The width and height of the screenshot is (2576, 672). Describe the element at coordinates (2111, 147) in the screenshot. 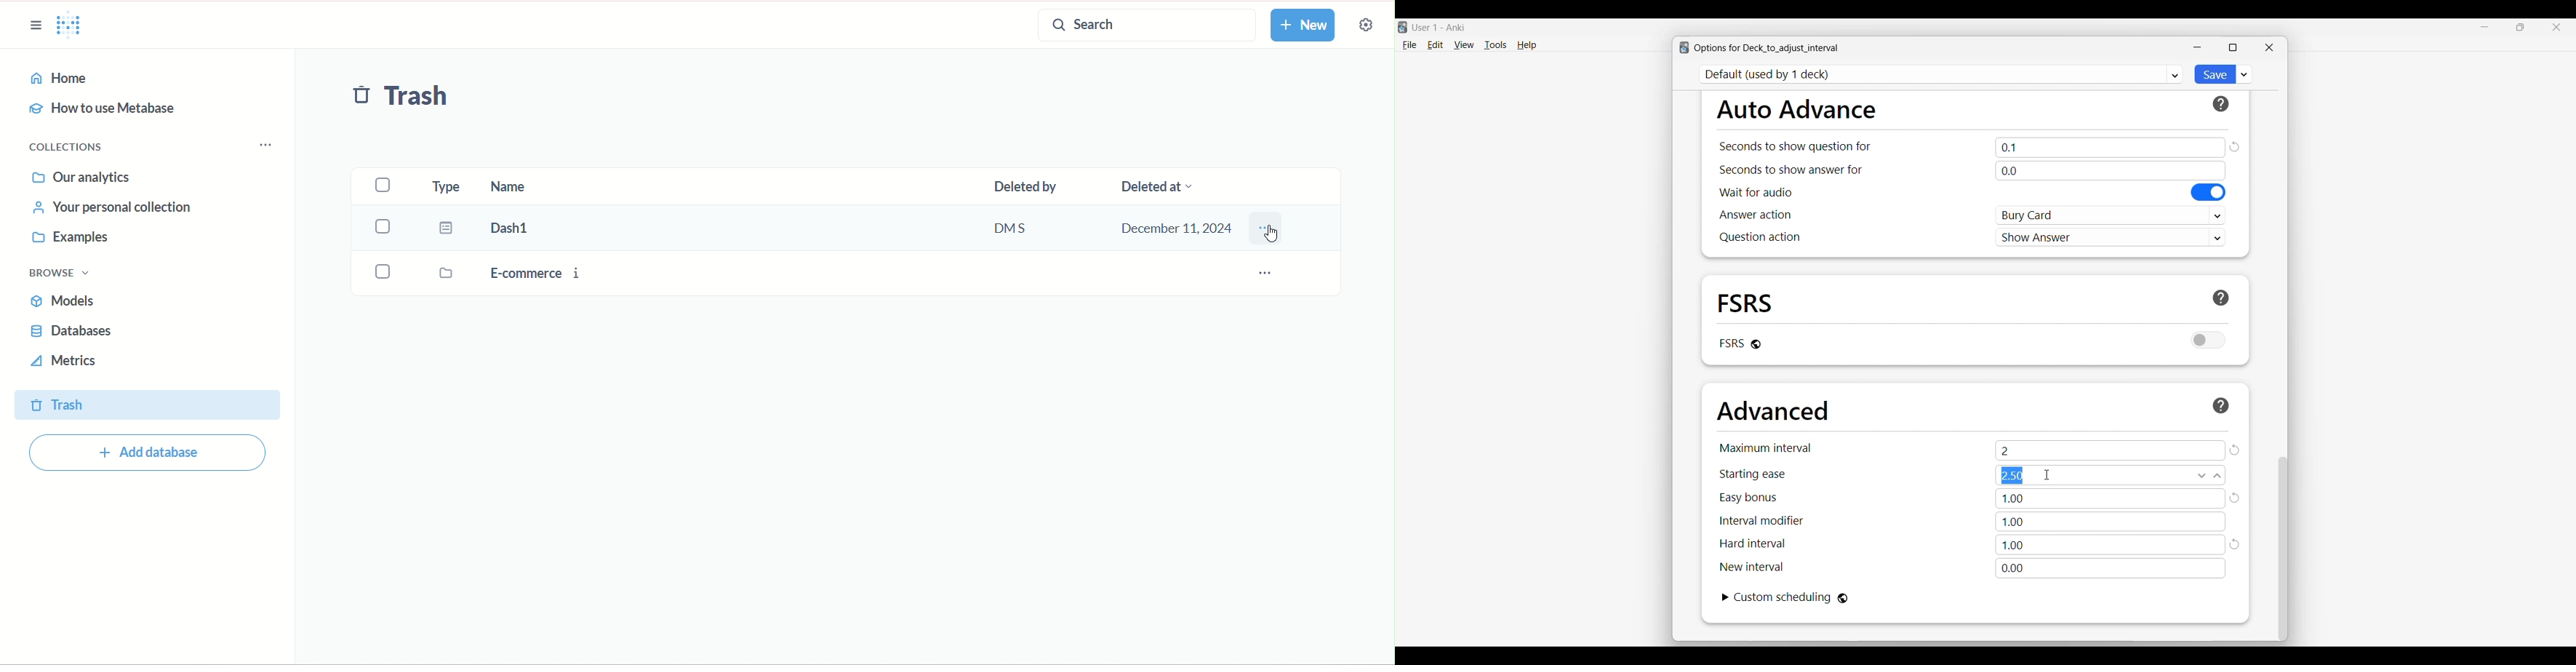

I see `0.1` at that location.